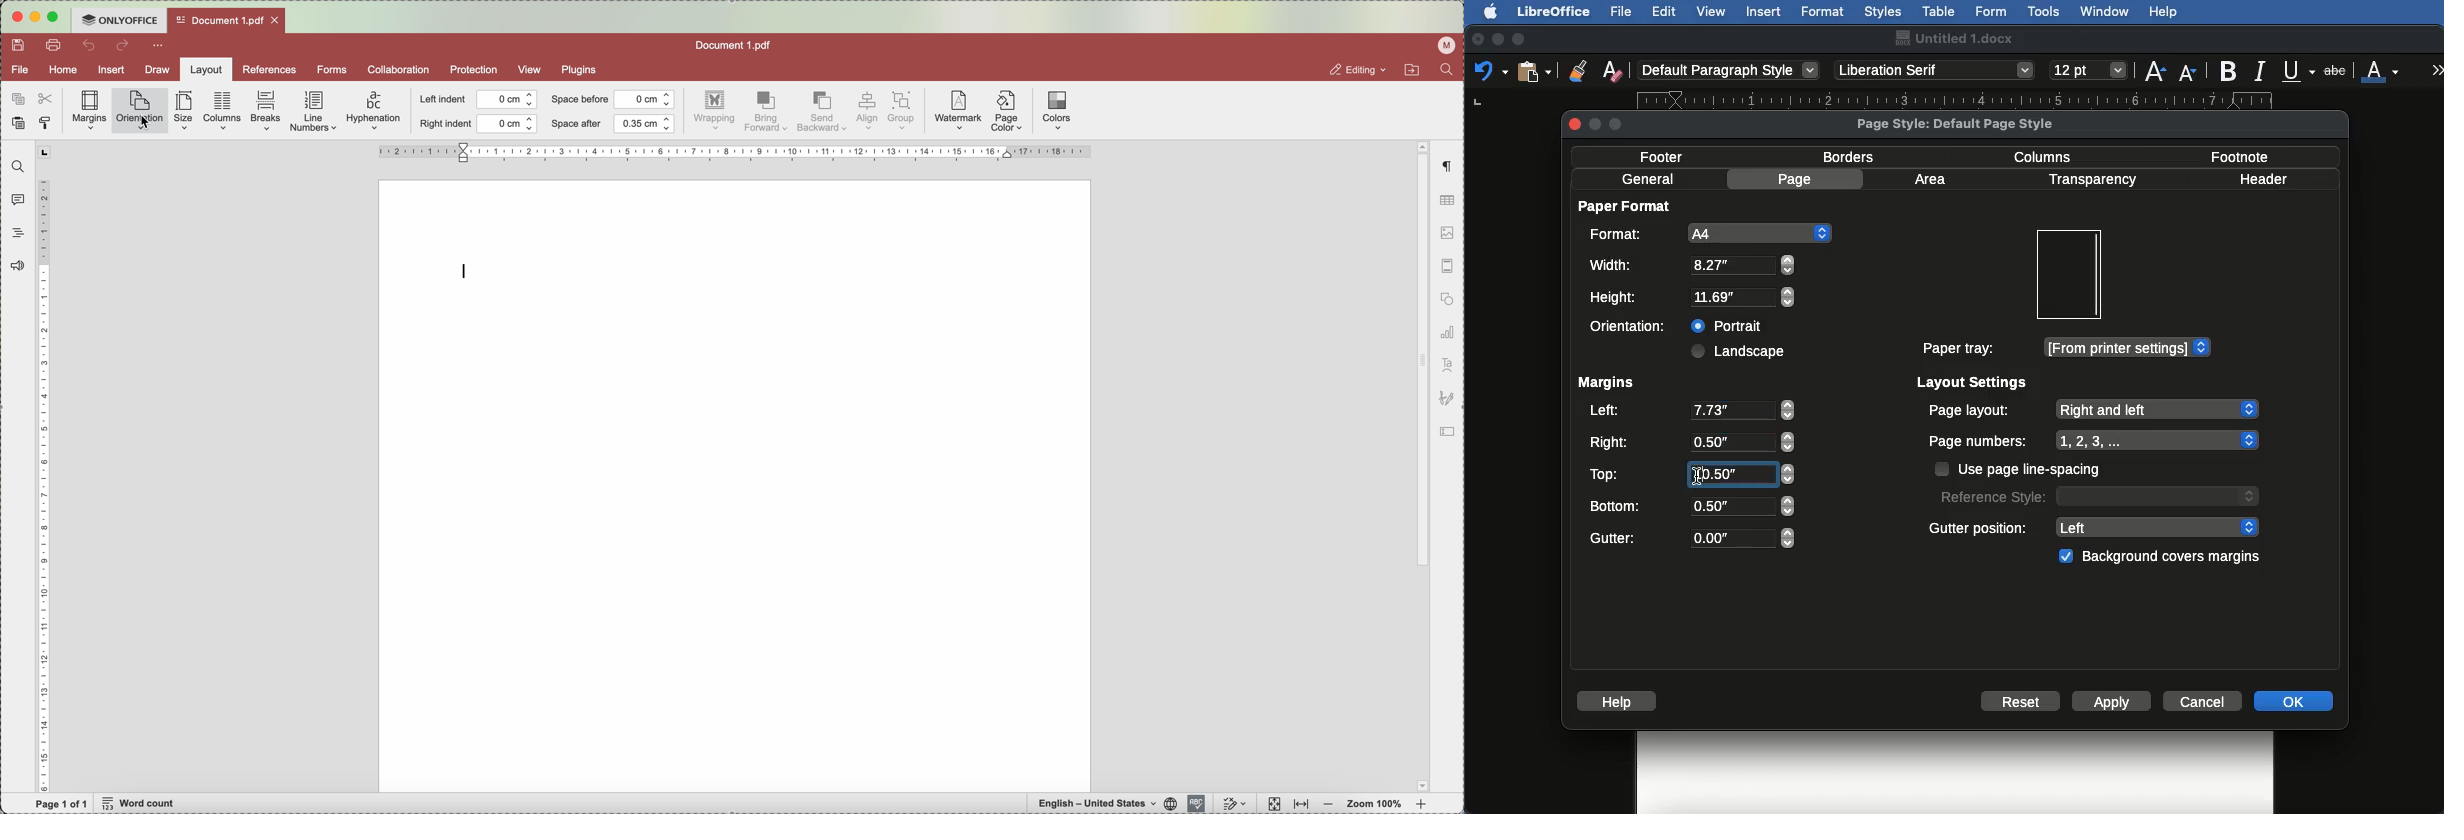 This screenshot has width=2464, height=840. I want to click on paste, so click(17, 125).